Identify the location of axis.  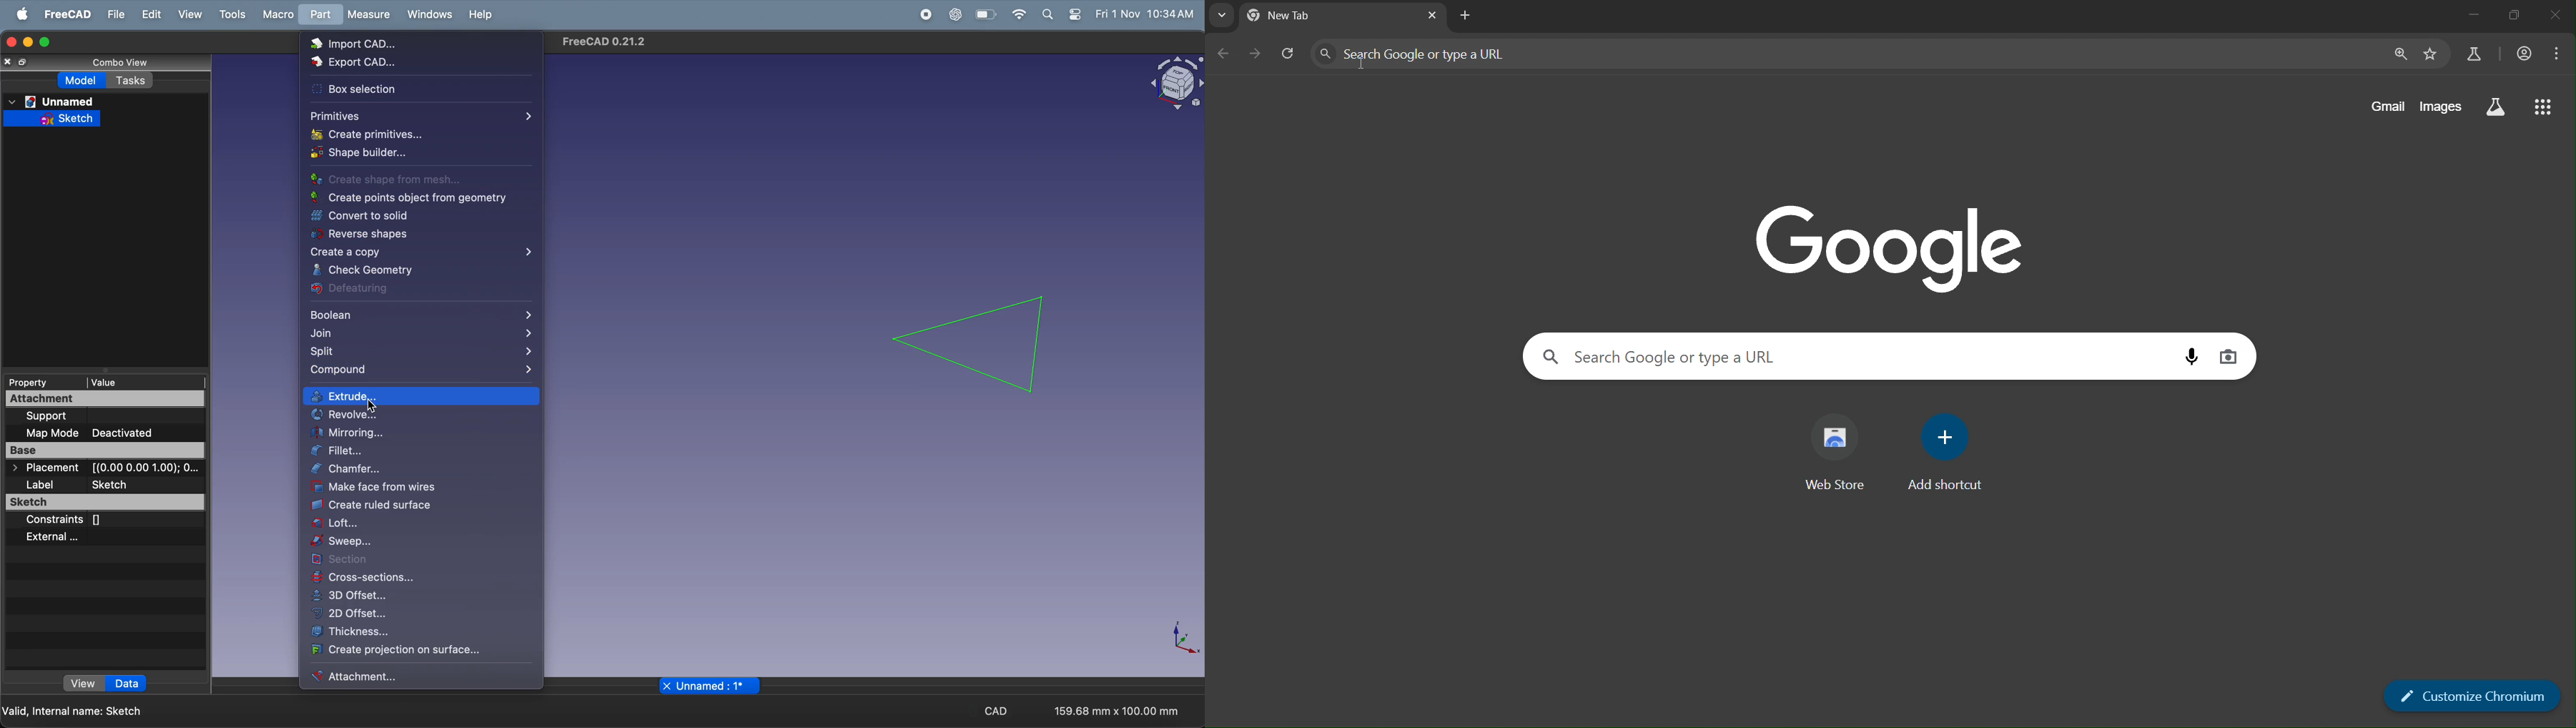
(1187, 640).